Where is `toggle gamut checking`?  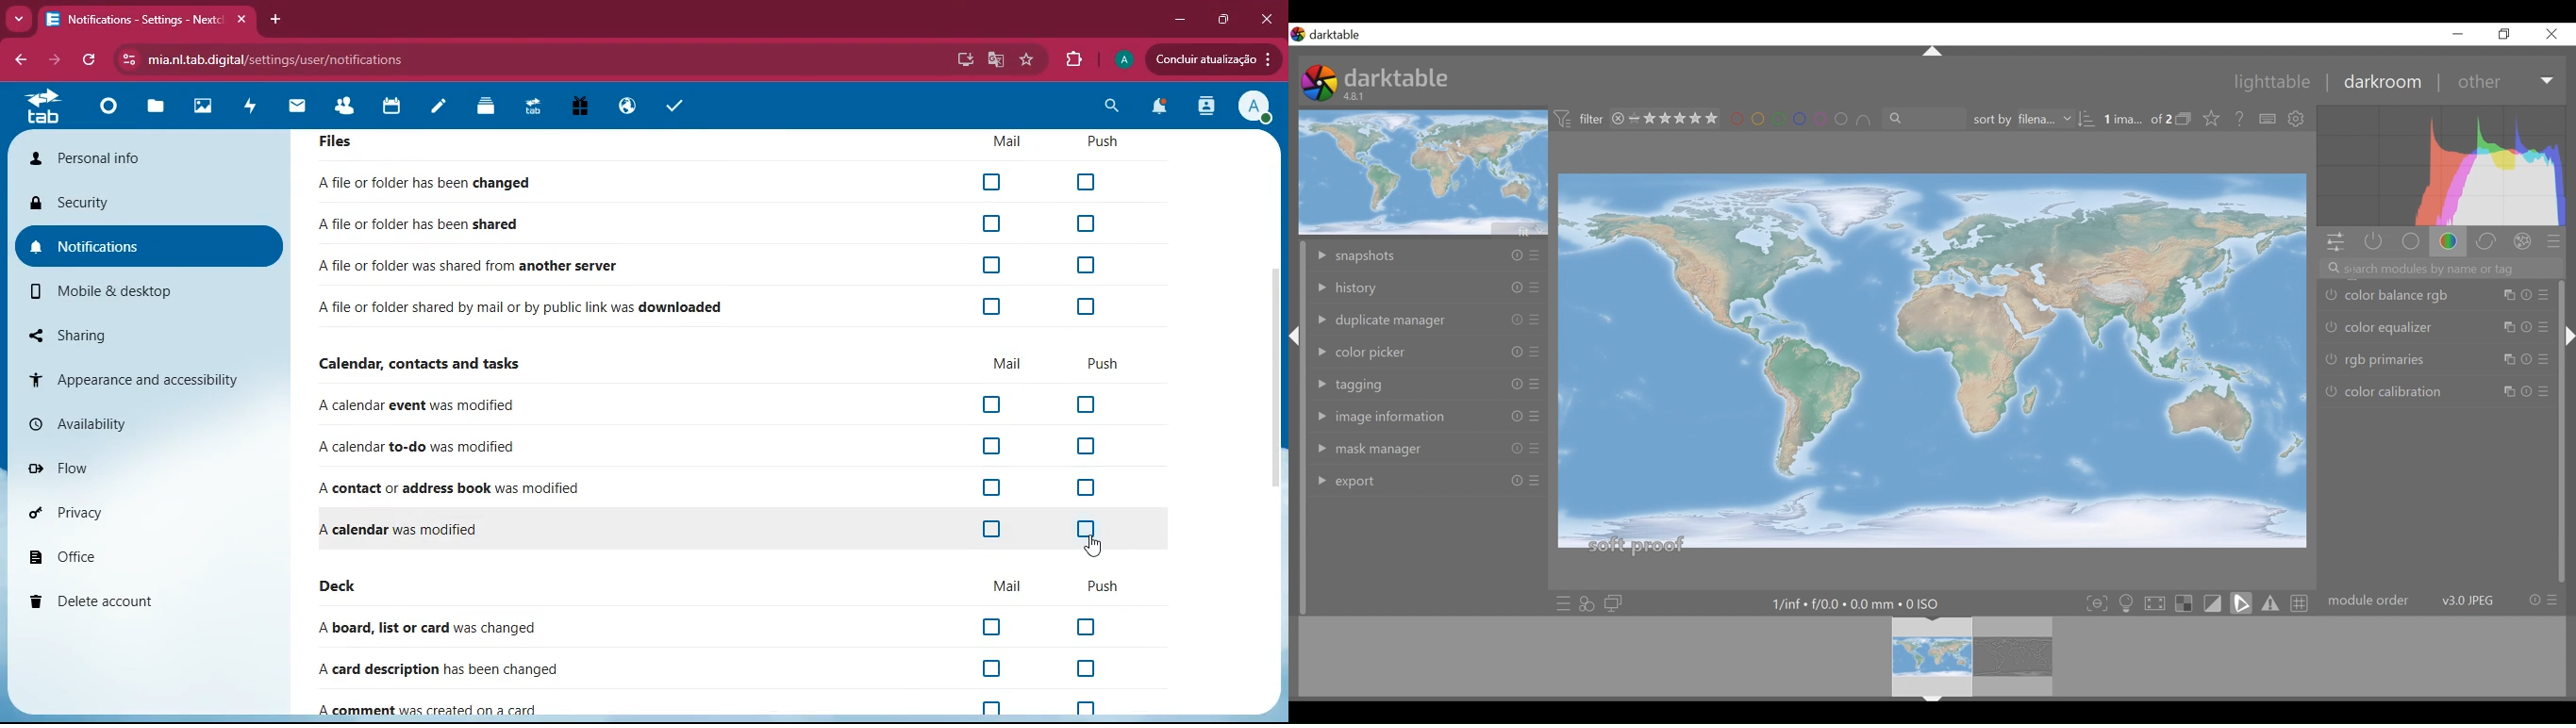 toggle gamut checking is located at coordinates (2271, 603).